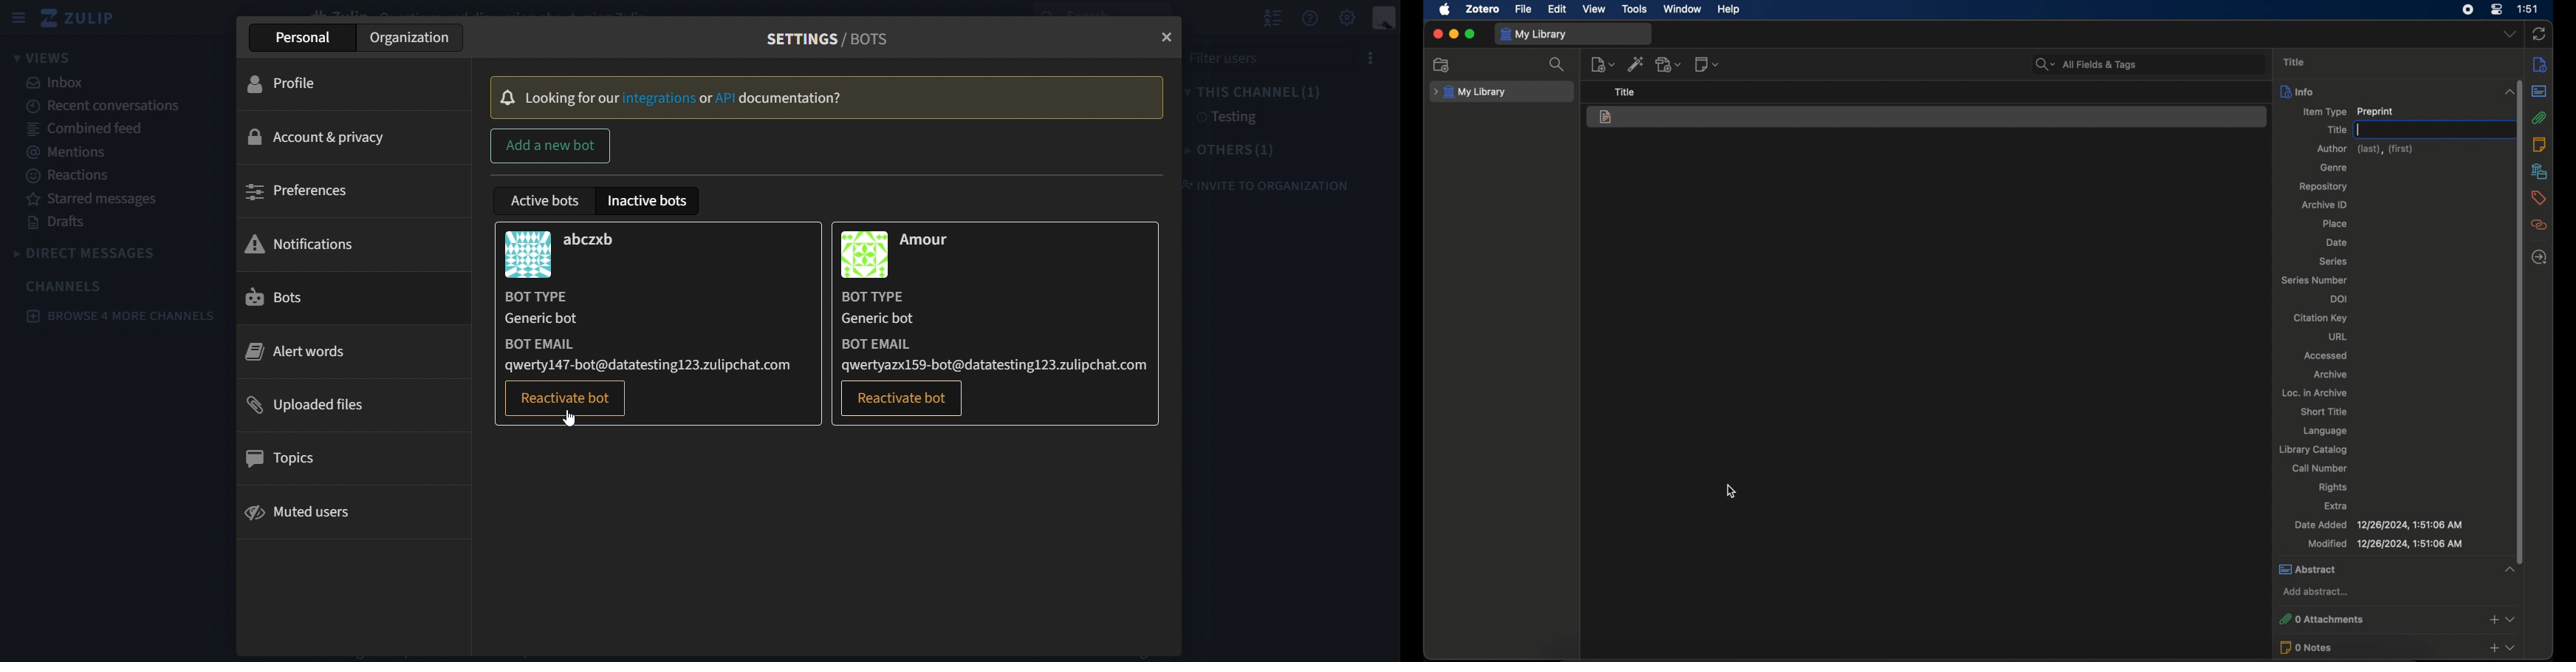  I want to click on archive id, so click(2324, 204).